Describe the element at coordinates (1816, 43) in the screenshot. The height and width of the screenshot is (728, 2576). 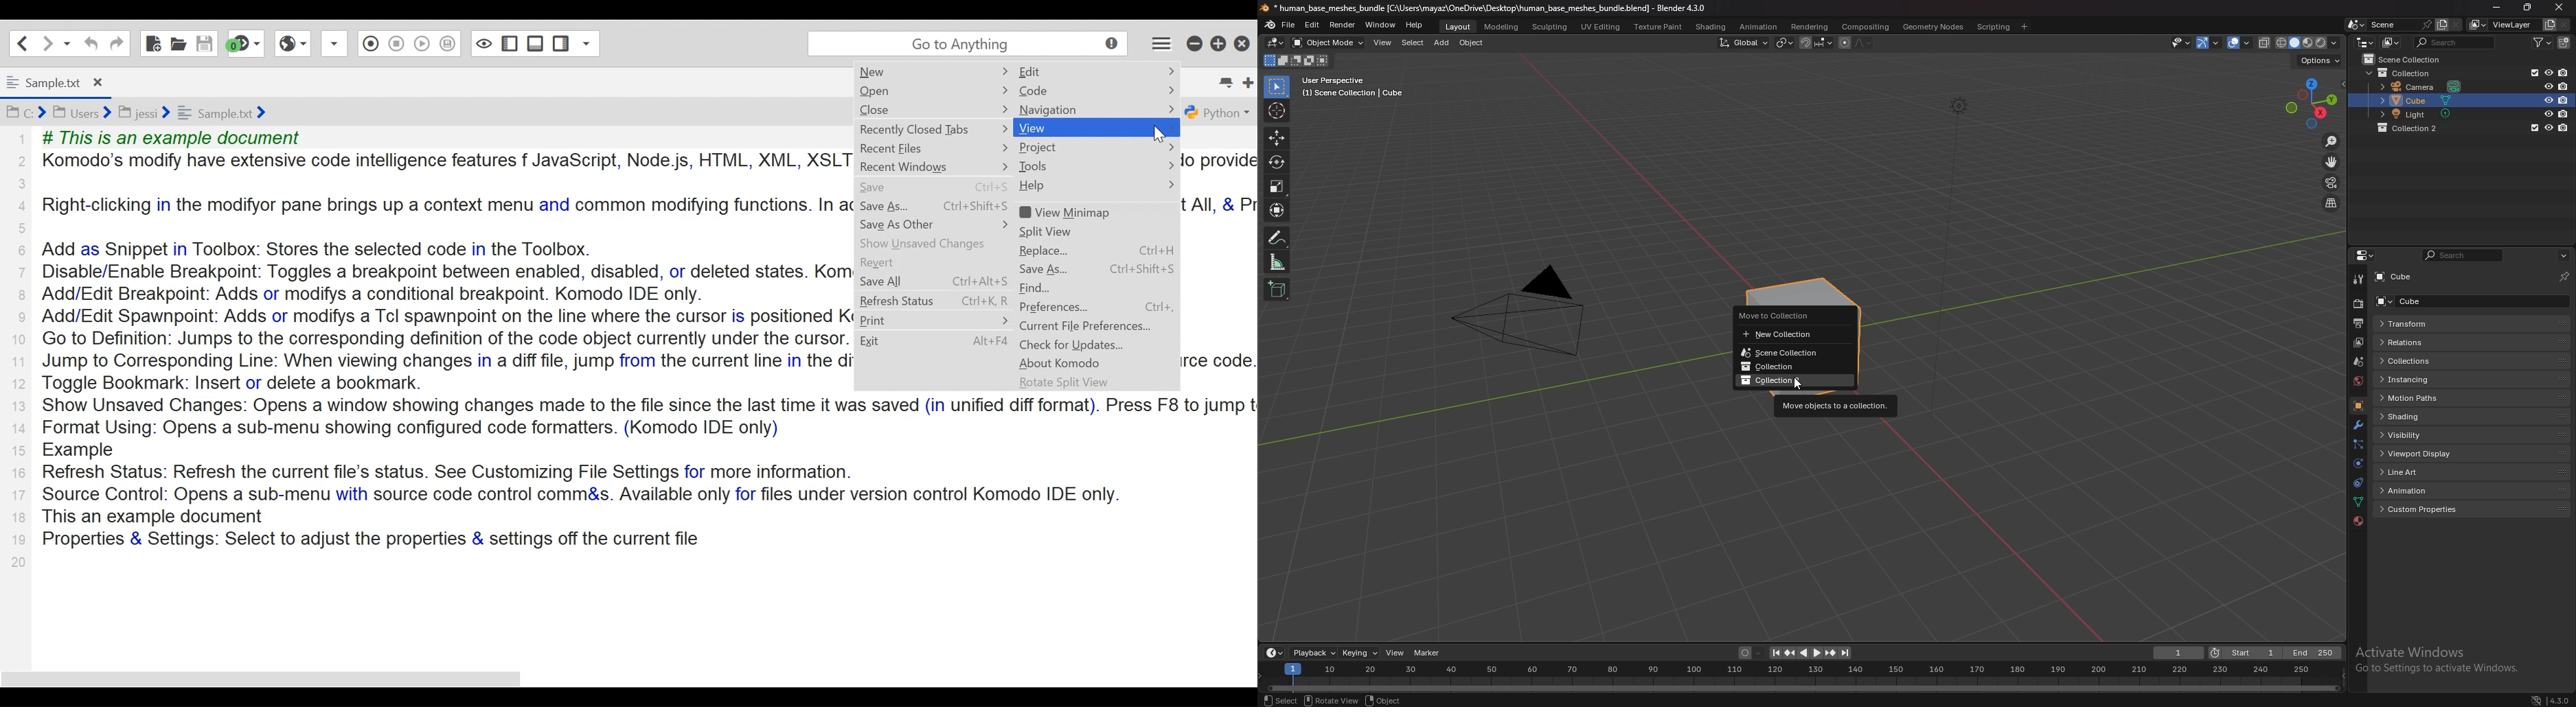
I see `snapping` at that location.